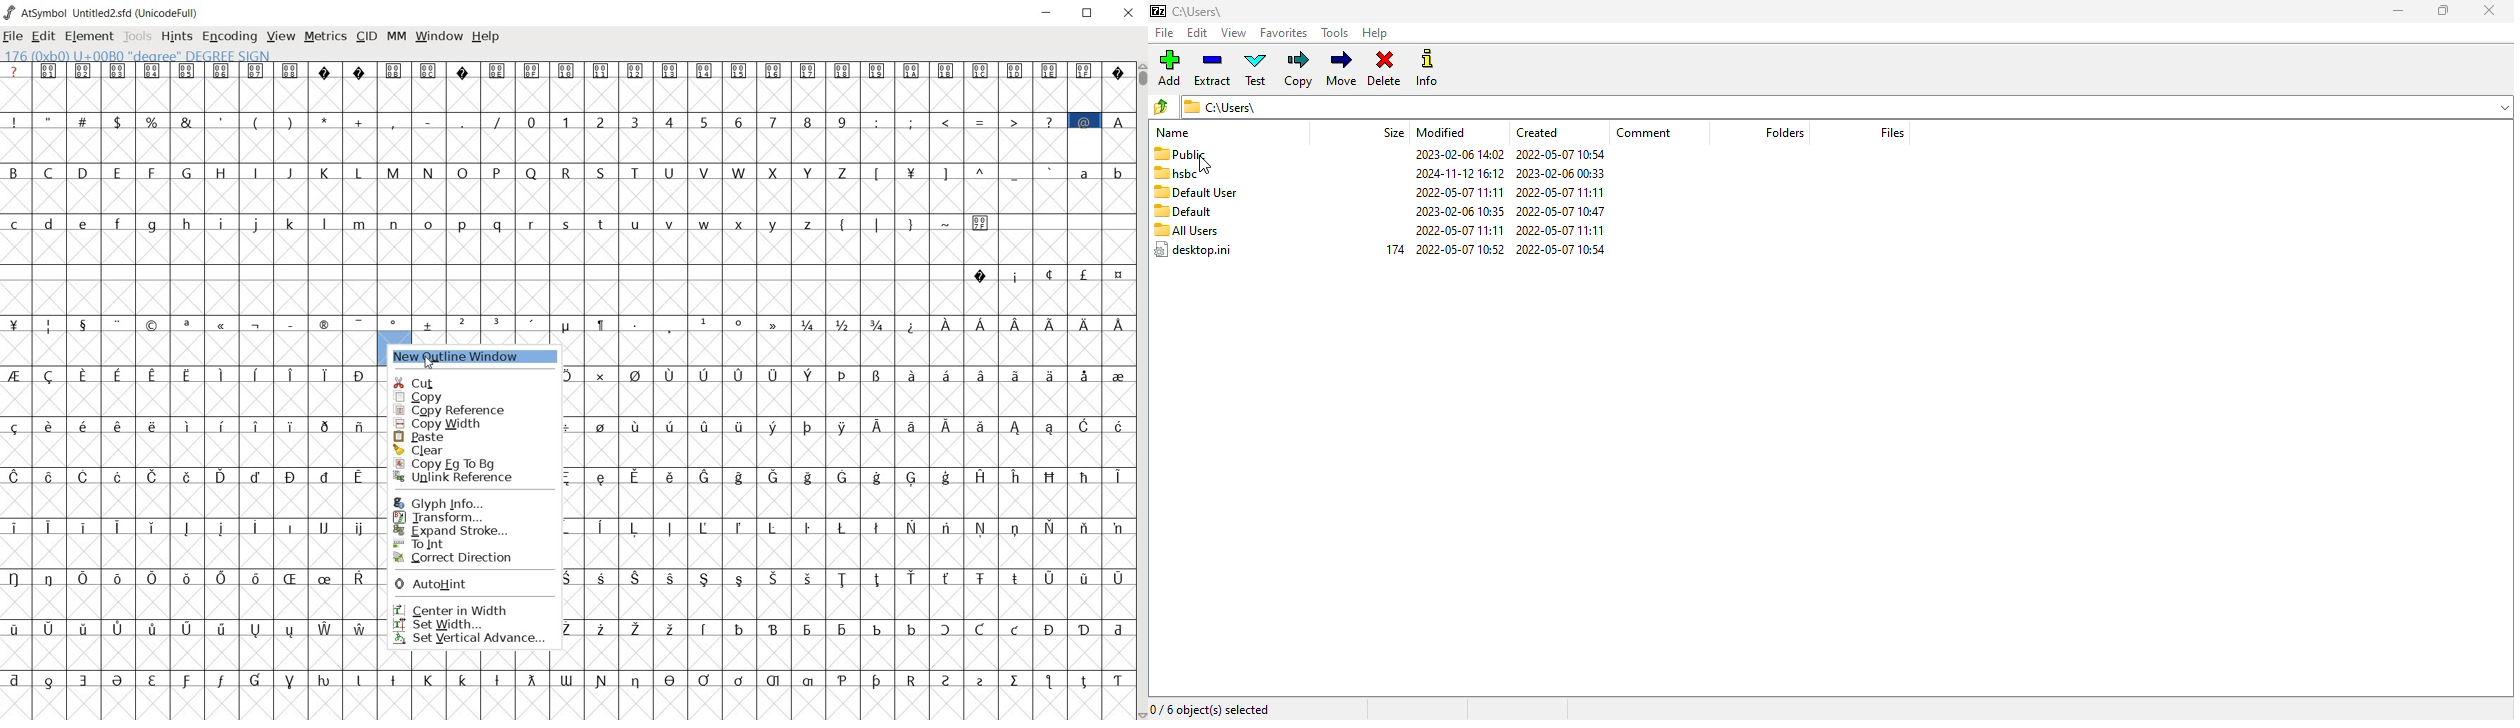  Describe the element at coordinates (1119, 70) in the screenshot. I see `unsupported charters` at that location.